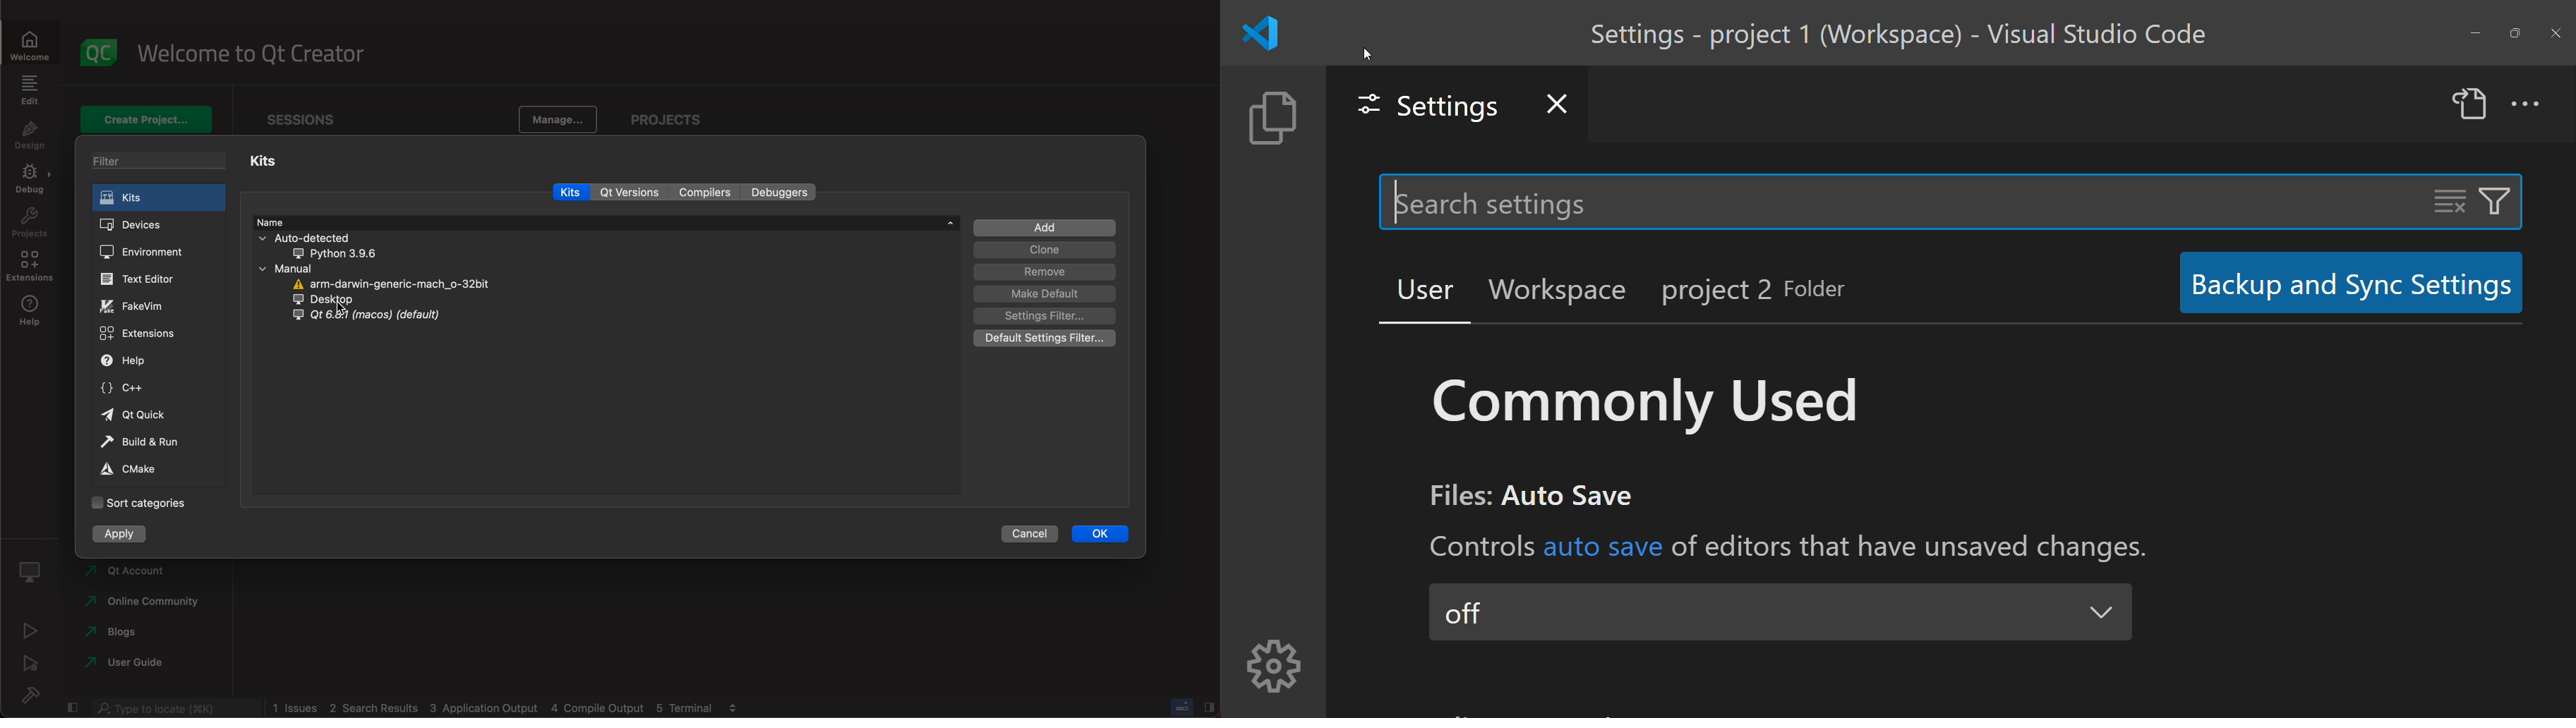  What do you see at coordinates (571, 193) in the screenshot?
I see `kits` at bounding box center [571, 193].